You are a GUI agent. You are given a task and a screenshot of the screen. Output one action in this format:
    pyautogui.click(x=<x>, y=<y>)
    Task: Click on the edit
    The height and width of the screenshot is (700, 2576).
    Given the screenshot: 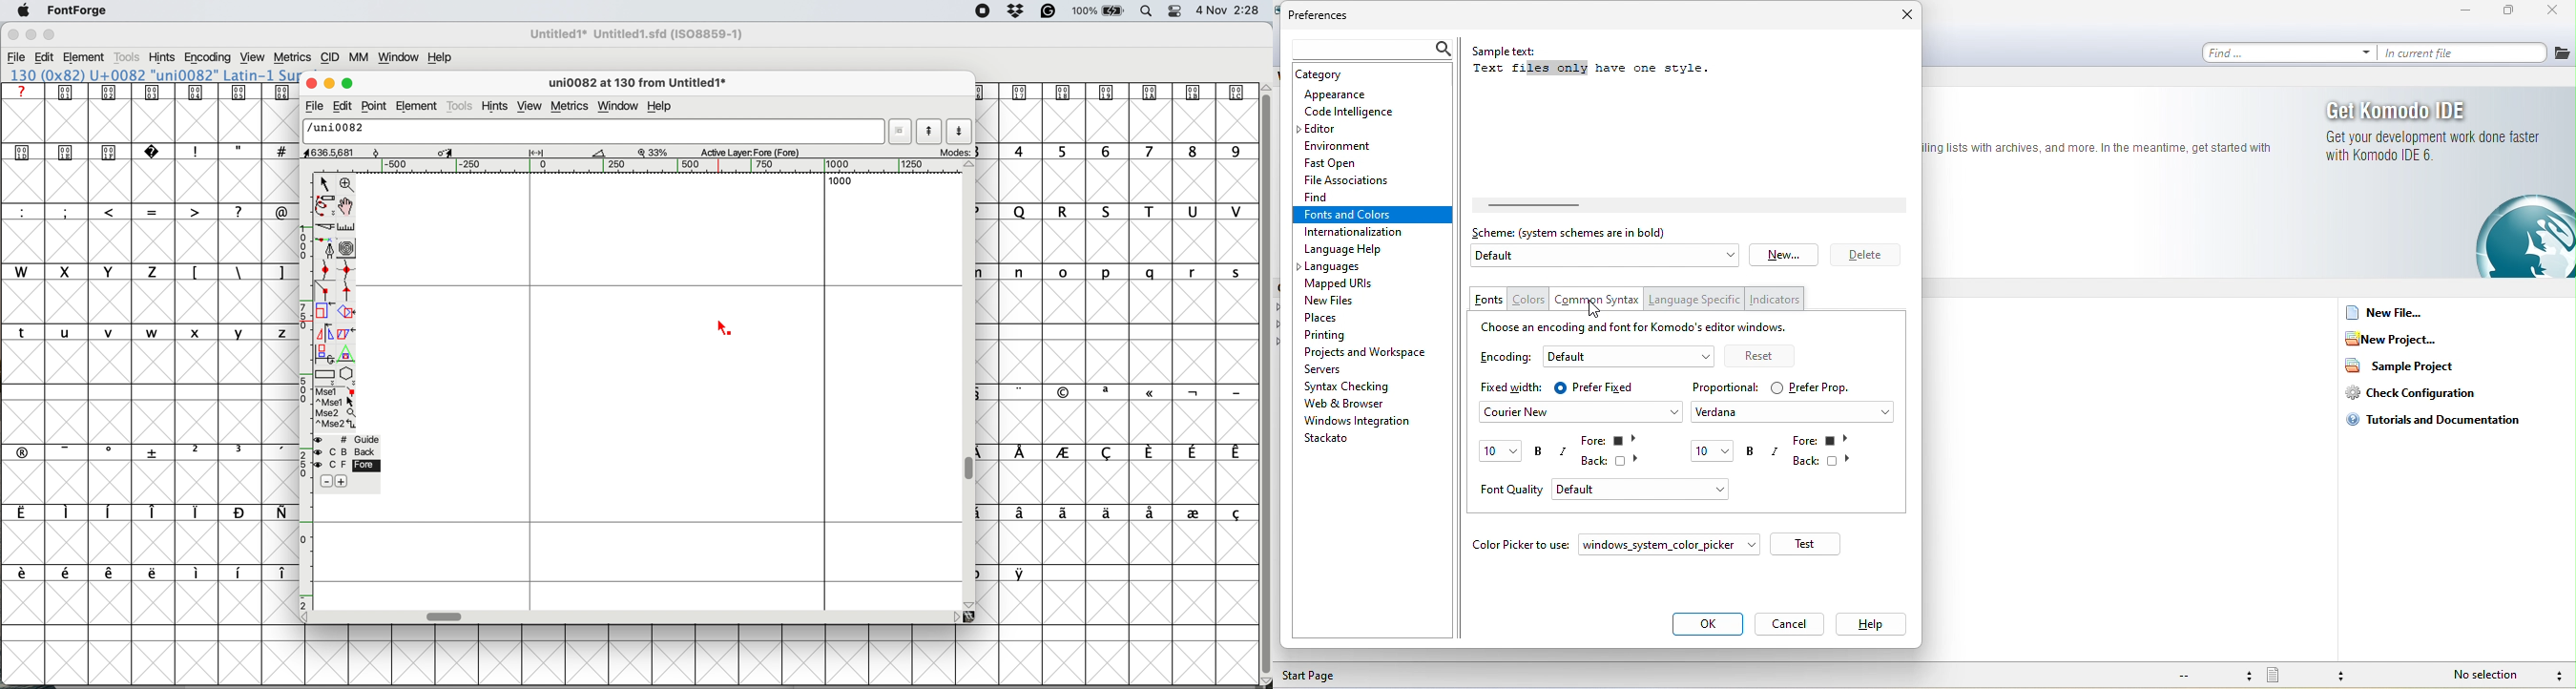 What is the action you would take?
    pyautogui.click(x=45, y=58)
    